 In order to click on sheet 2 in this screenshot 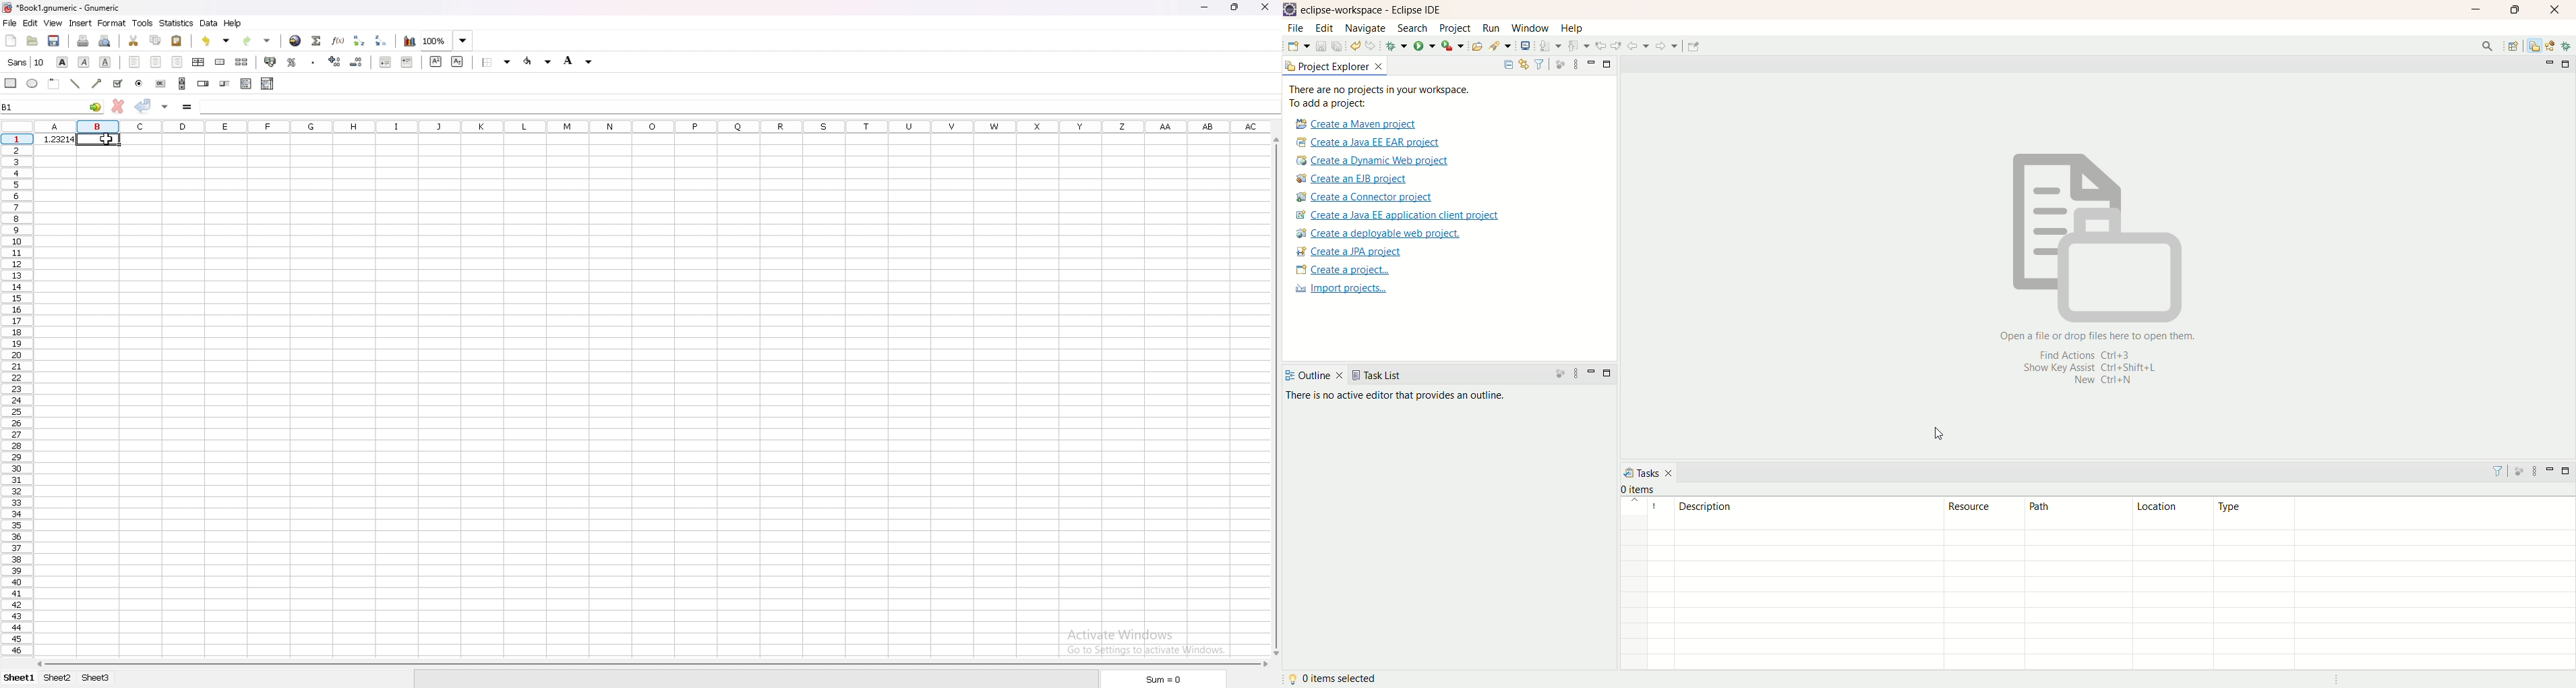, I will do `click(59, 678)`.